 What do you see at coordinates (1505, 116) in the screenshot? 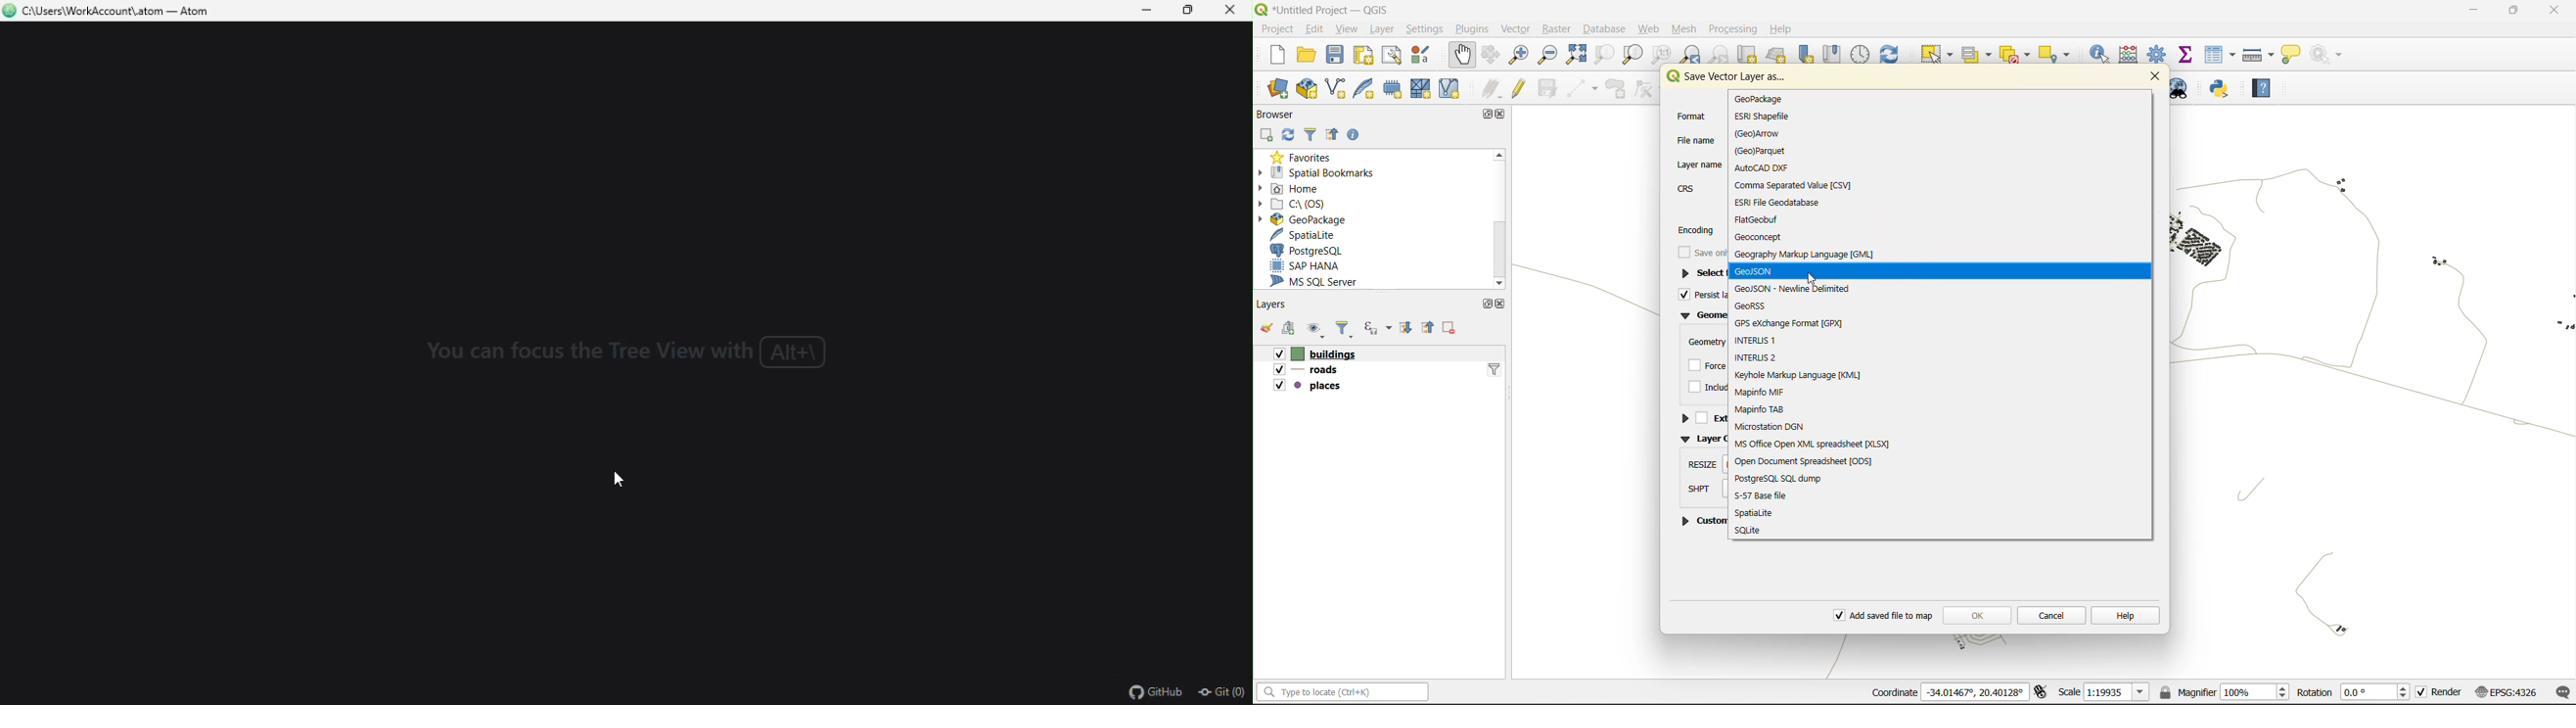
I see `close` at bounding box center [1505, 116].